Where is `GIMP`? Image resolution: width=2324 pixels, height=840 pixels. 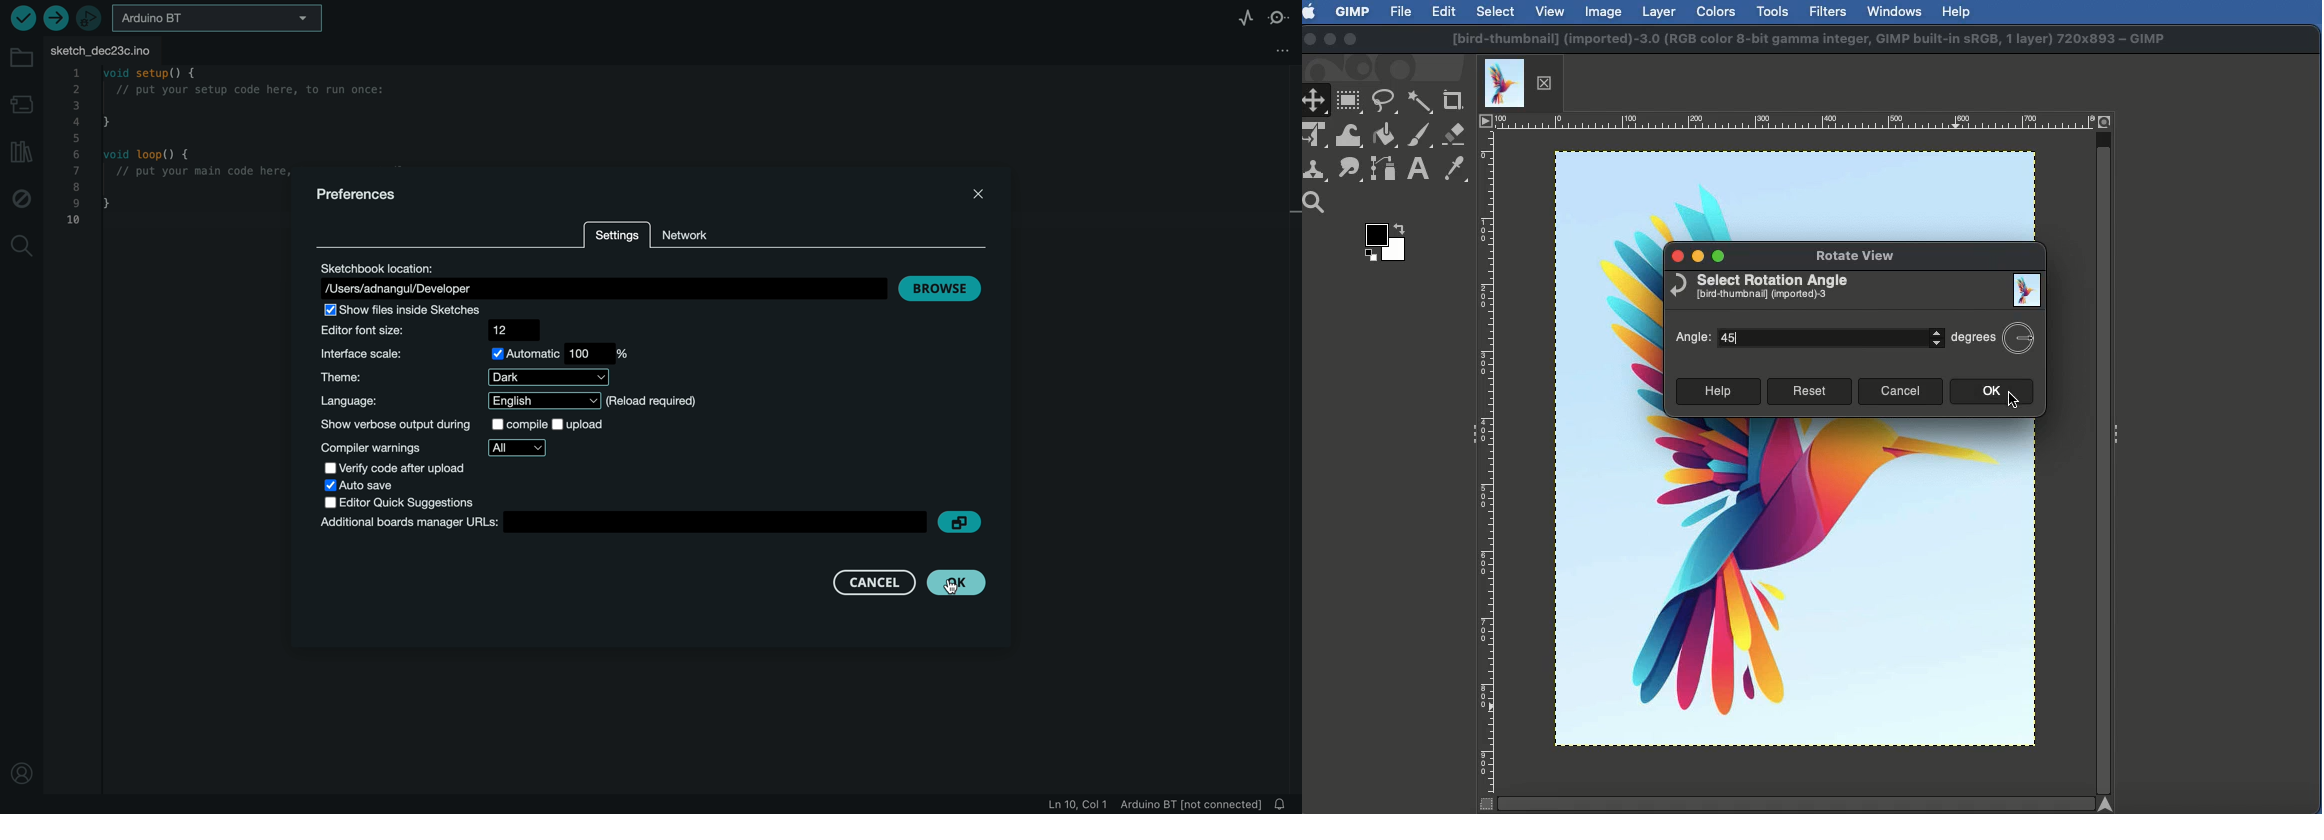 GIMP is located at coordinates (1351, 11).